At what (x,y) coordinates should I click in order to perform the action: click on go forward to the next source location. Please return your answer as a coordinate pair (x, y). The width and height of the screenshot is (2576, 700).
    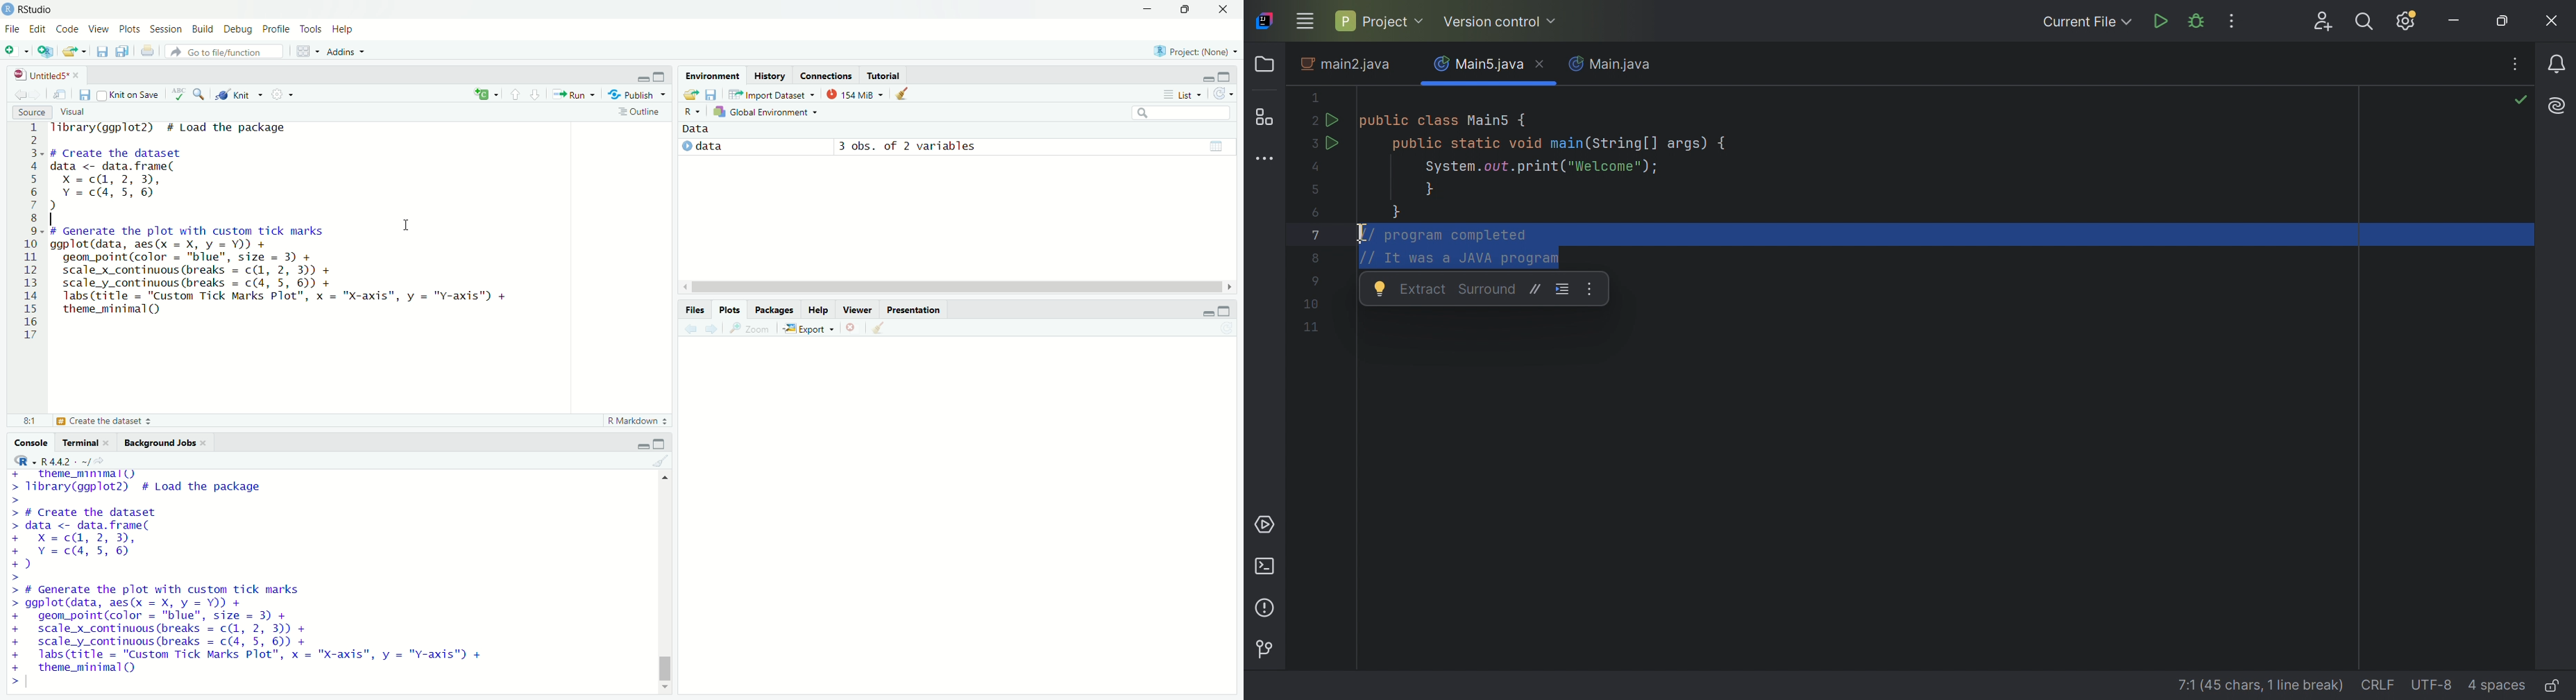
    Looking at the image, I should click on (39, 94).